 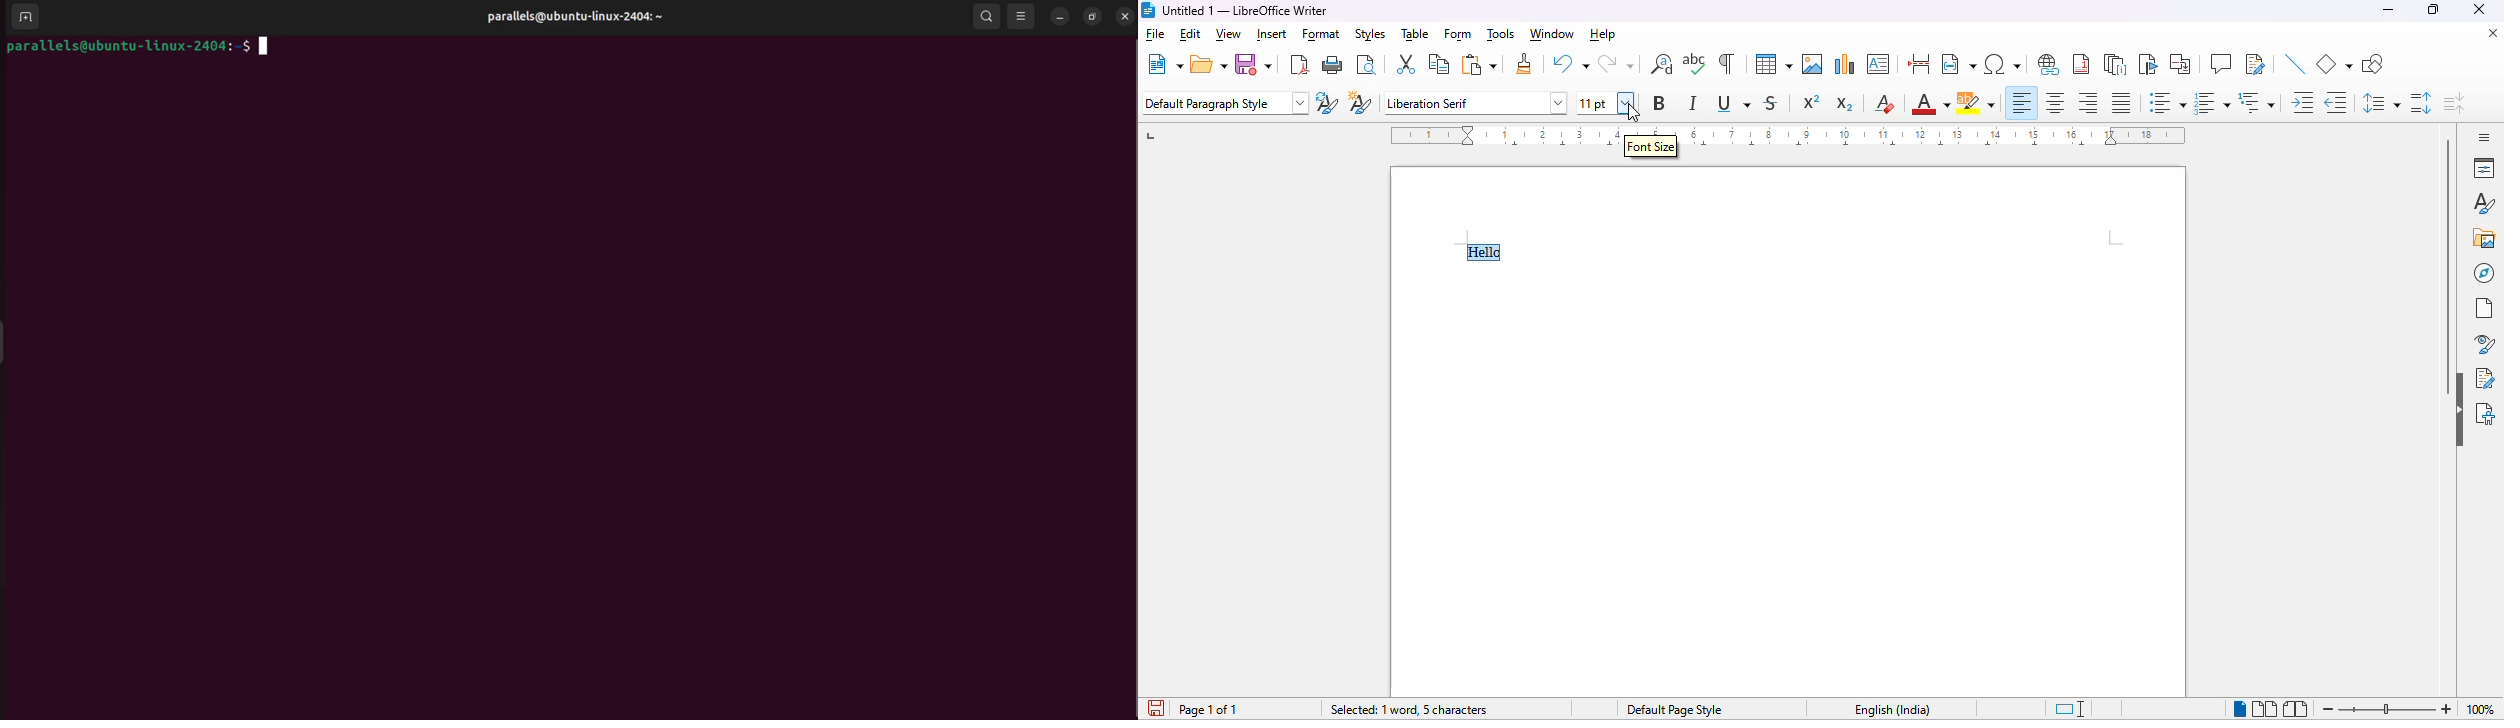 What do you see at coordinates (1774, 64) in the screenshot?
I see `insert table` at bounding box center [1774, 64].